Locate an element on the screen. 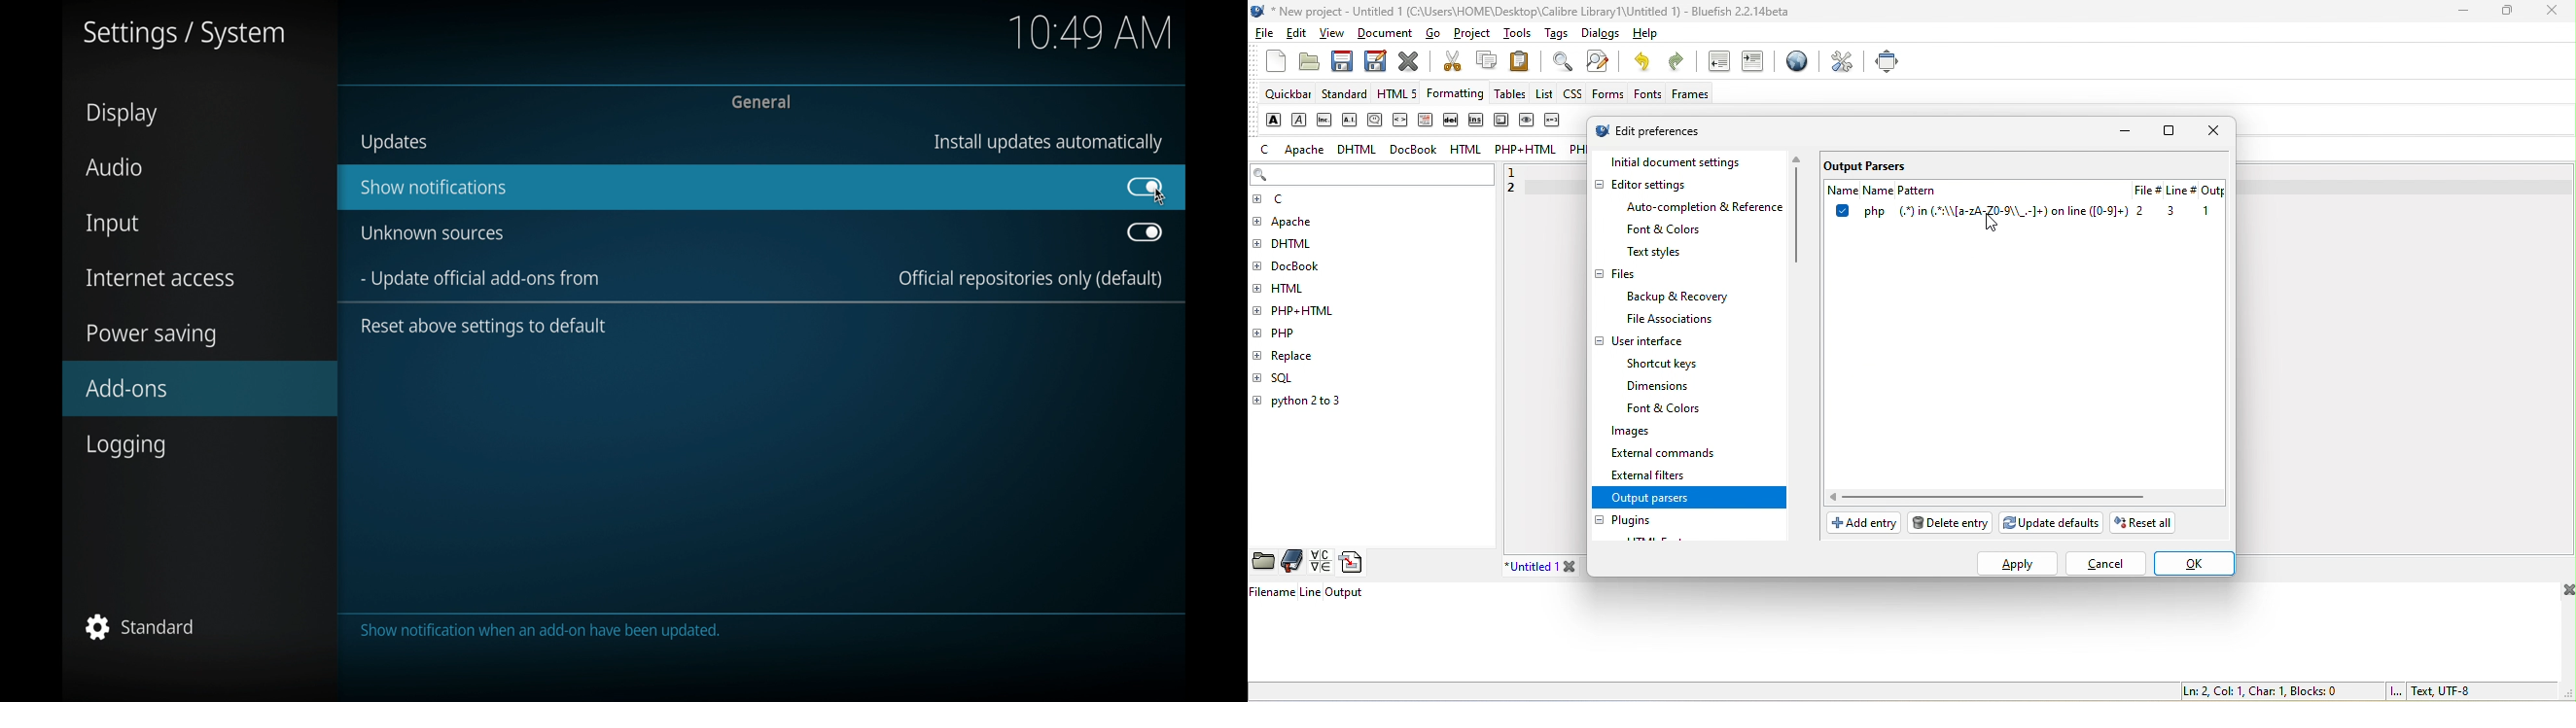 This screenshot has width=2576, height=728. save is located at coordinates (1342, 61).